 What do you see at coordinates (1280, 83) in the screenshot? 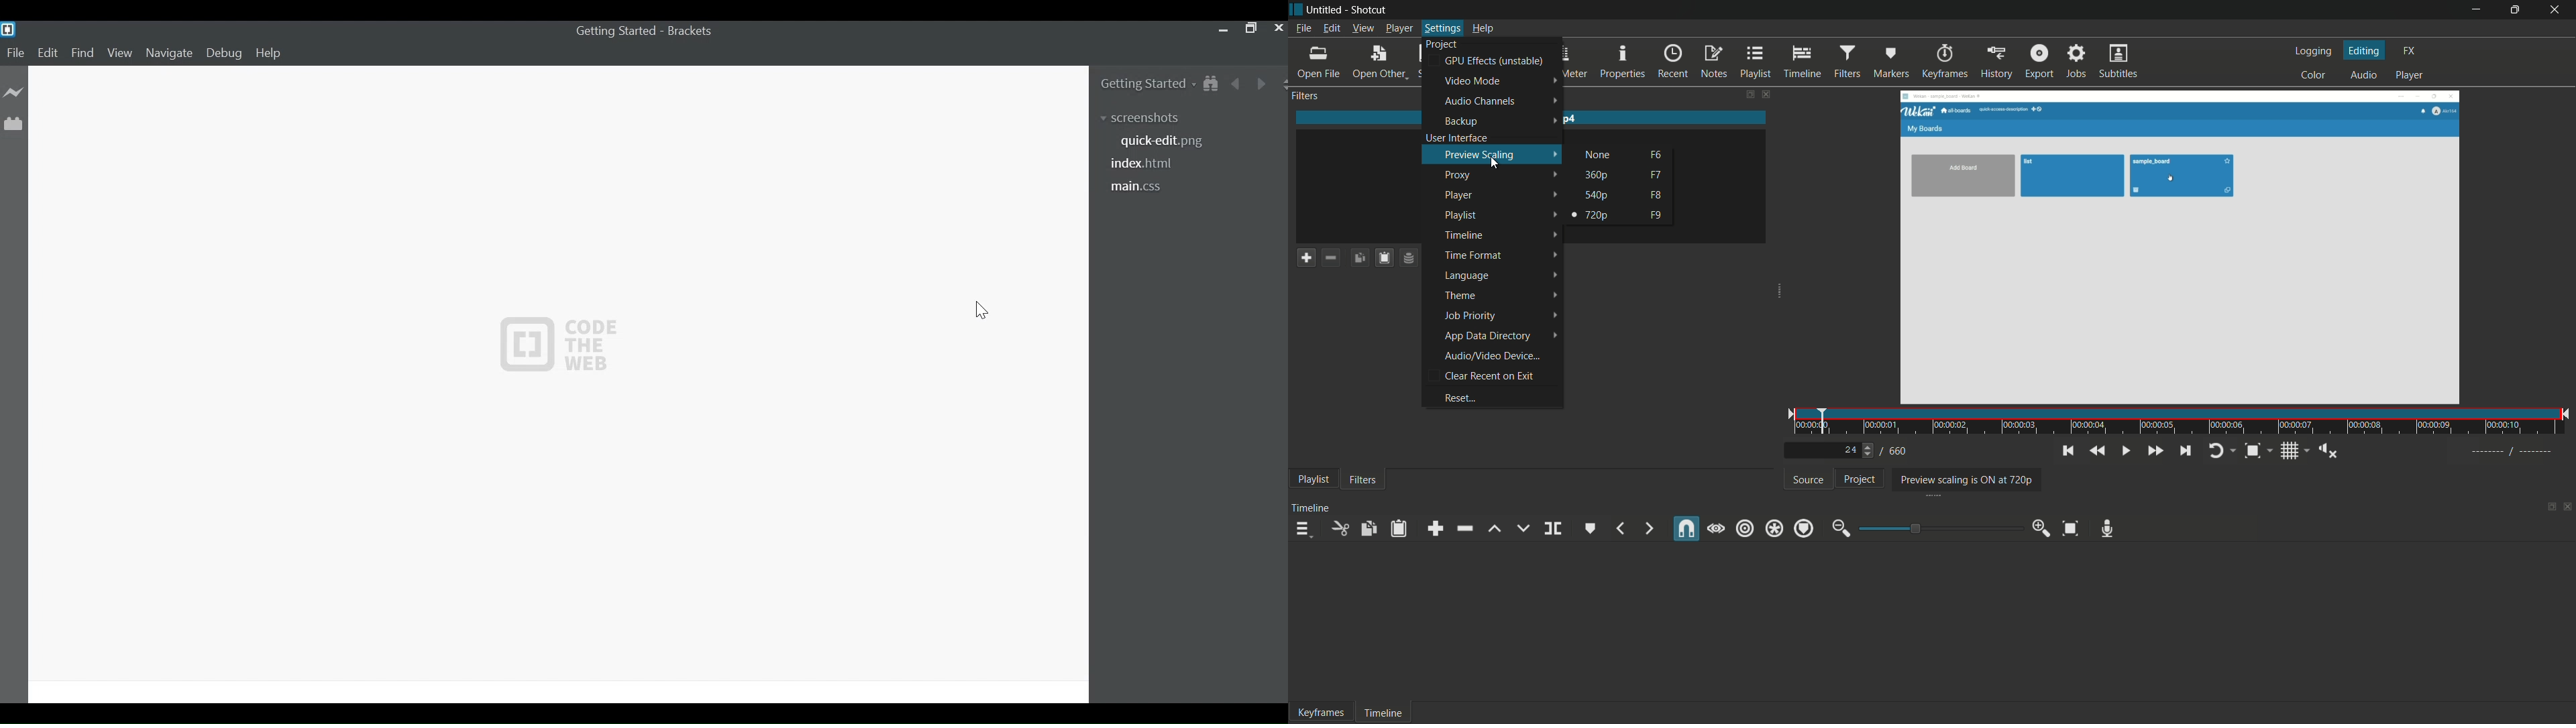
I see `Split Editor Vertically or Horizontally` at bounding box center [1280, 83].